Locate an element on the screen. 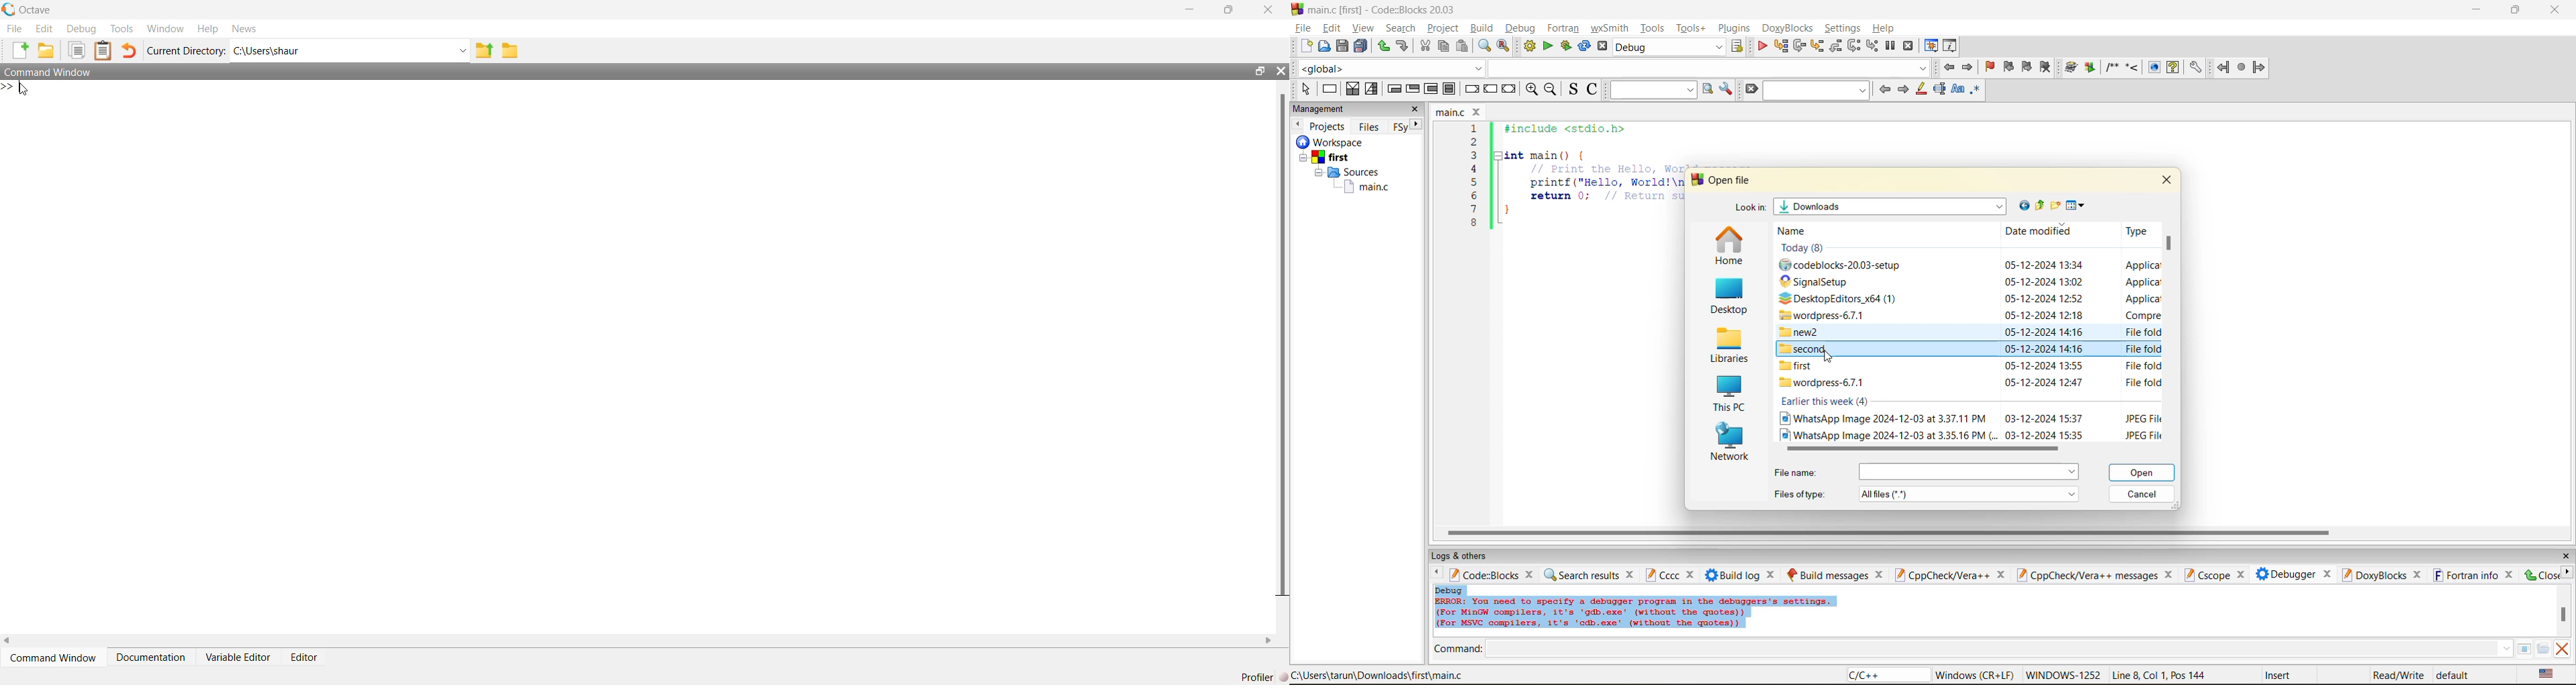 Image resolution: width=2576 pixels, height=700 pixels. save is located at coordinates (1343, 46).